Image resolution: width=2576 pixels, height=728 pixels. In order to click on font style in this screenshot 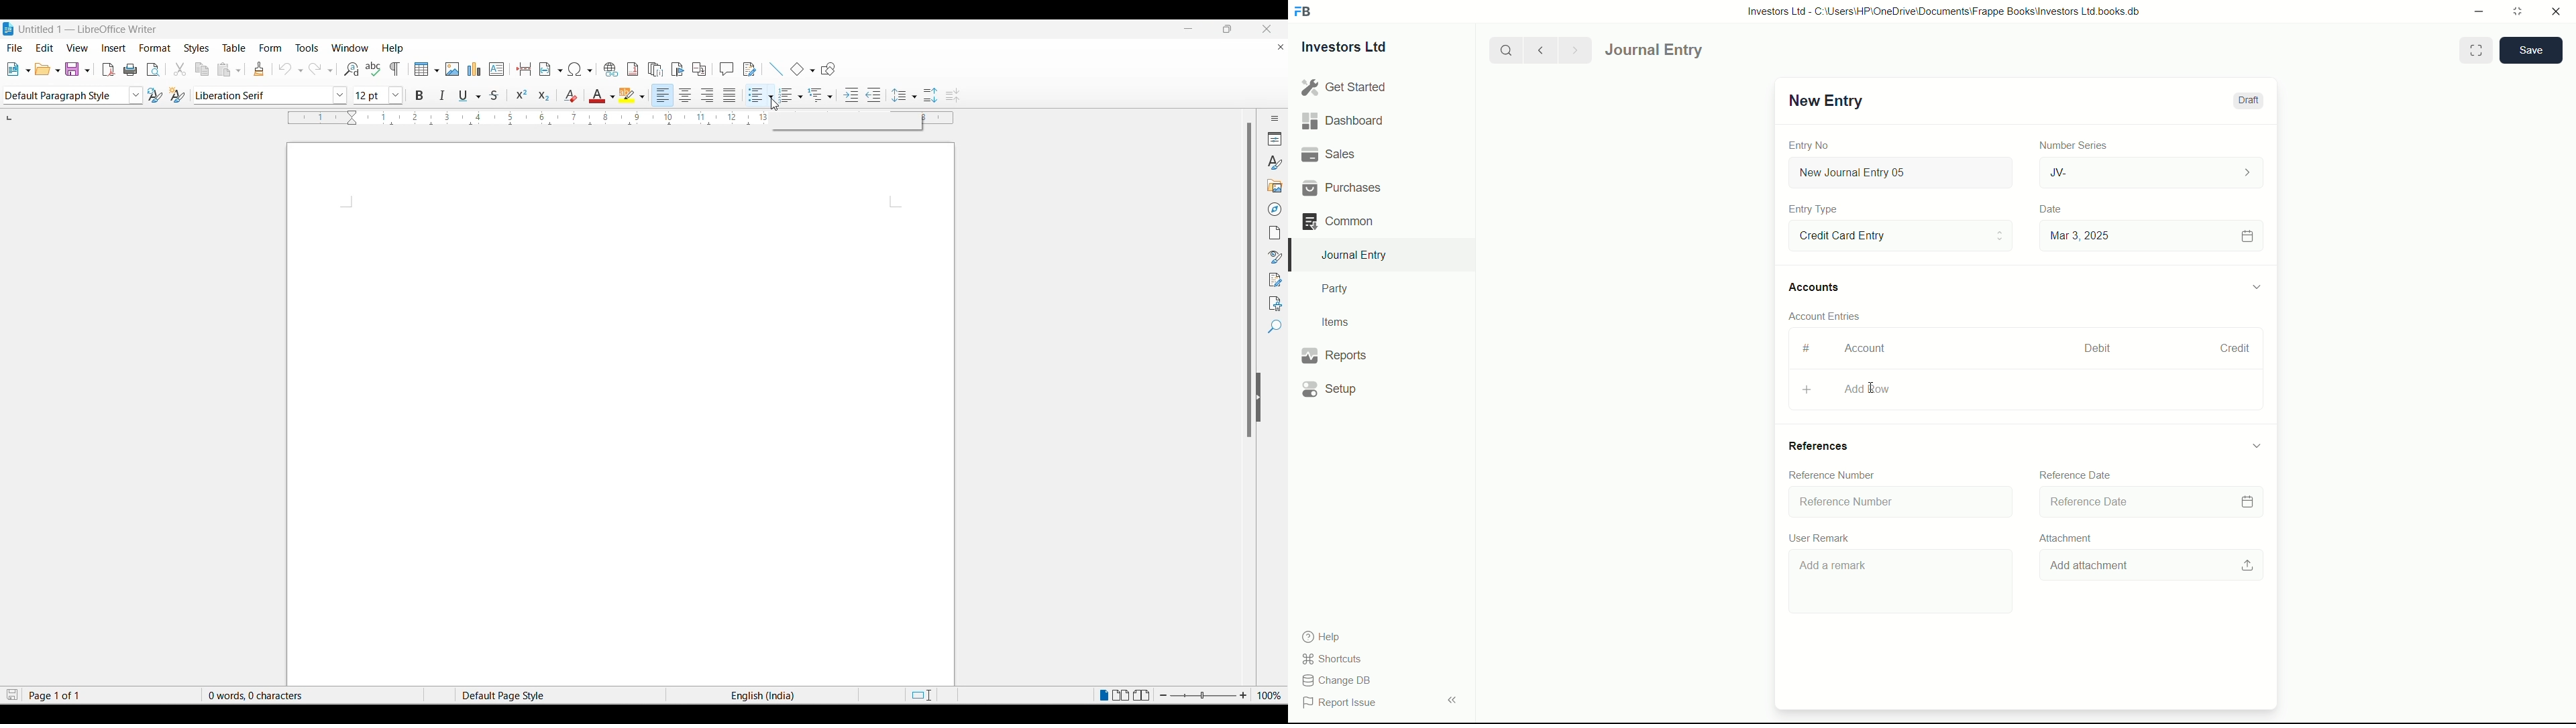, I will do `click(271, 94)`.